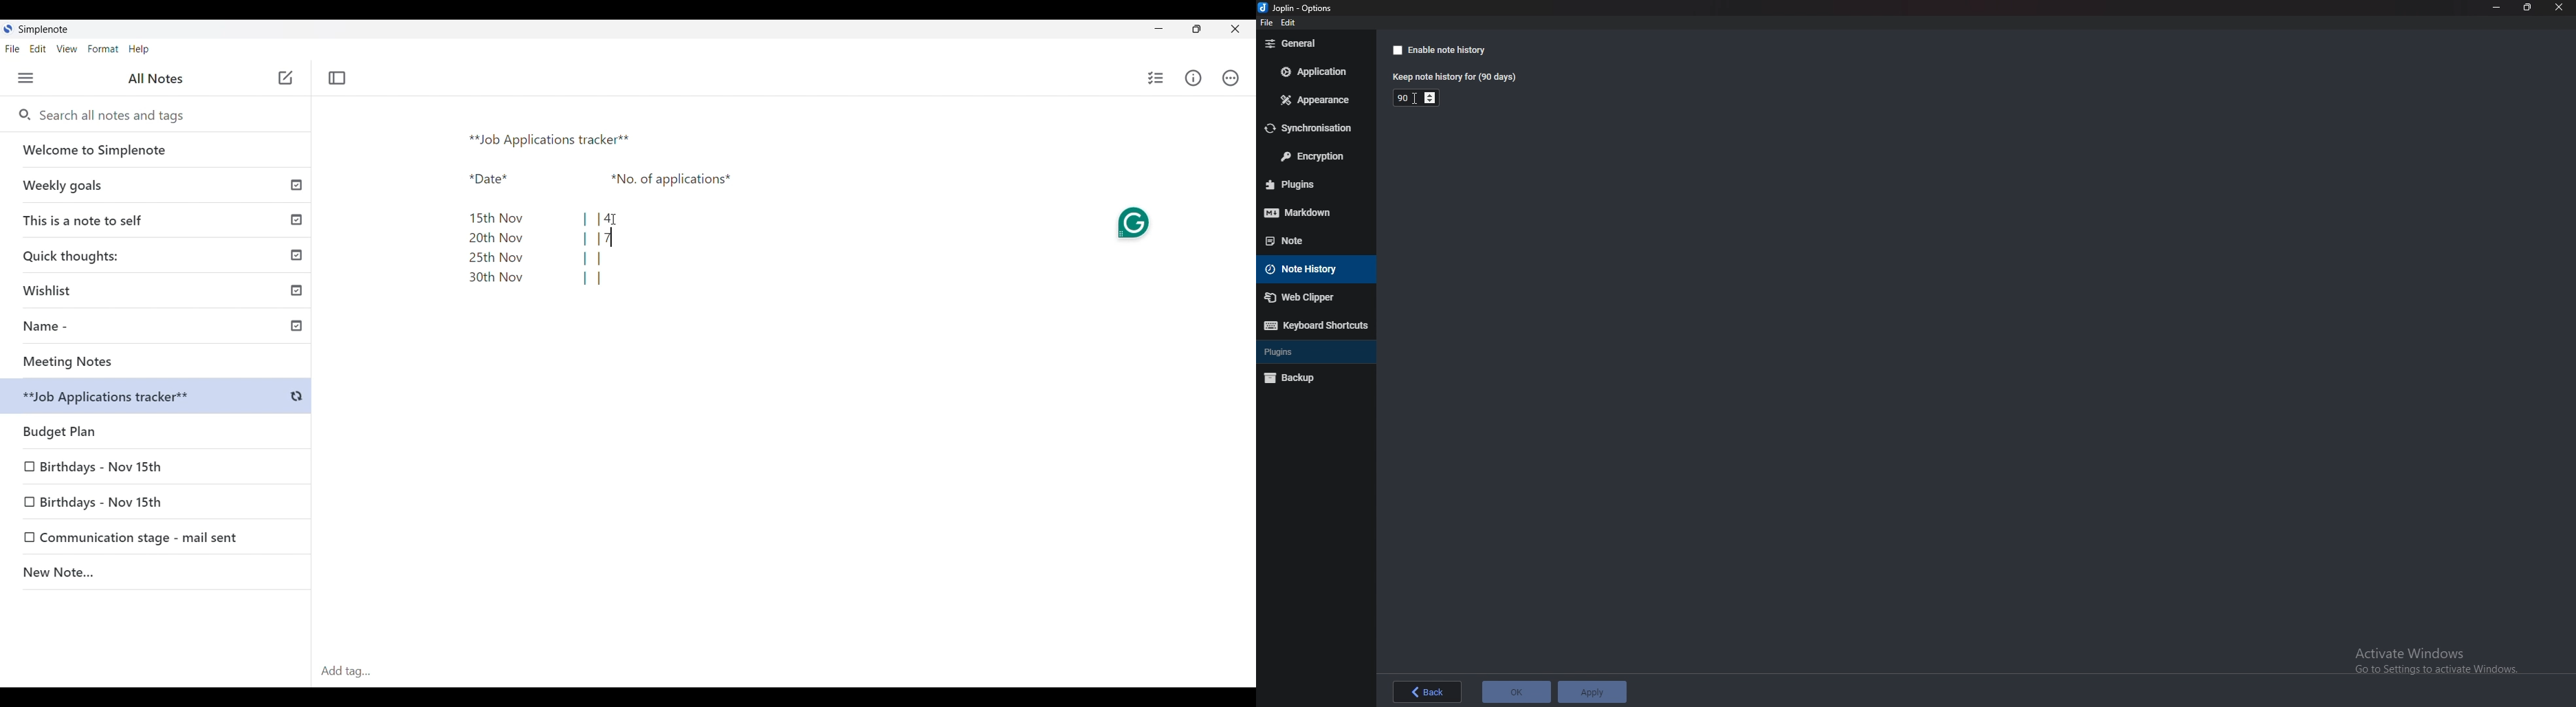 The width and height of the screenshot is (2576, 728). Describe the element at coordinates (158, 219) in the screenshot. I see `This is a note to self` at that location.